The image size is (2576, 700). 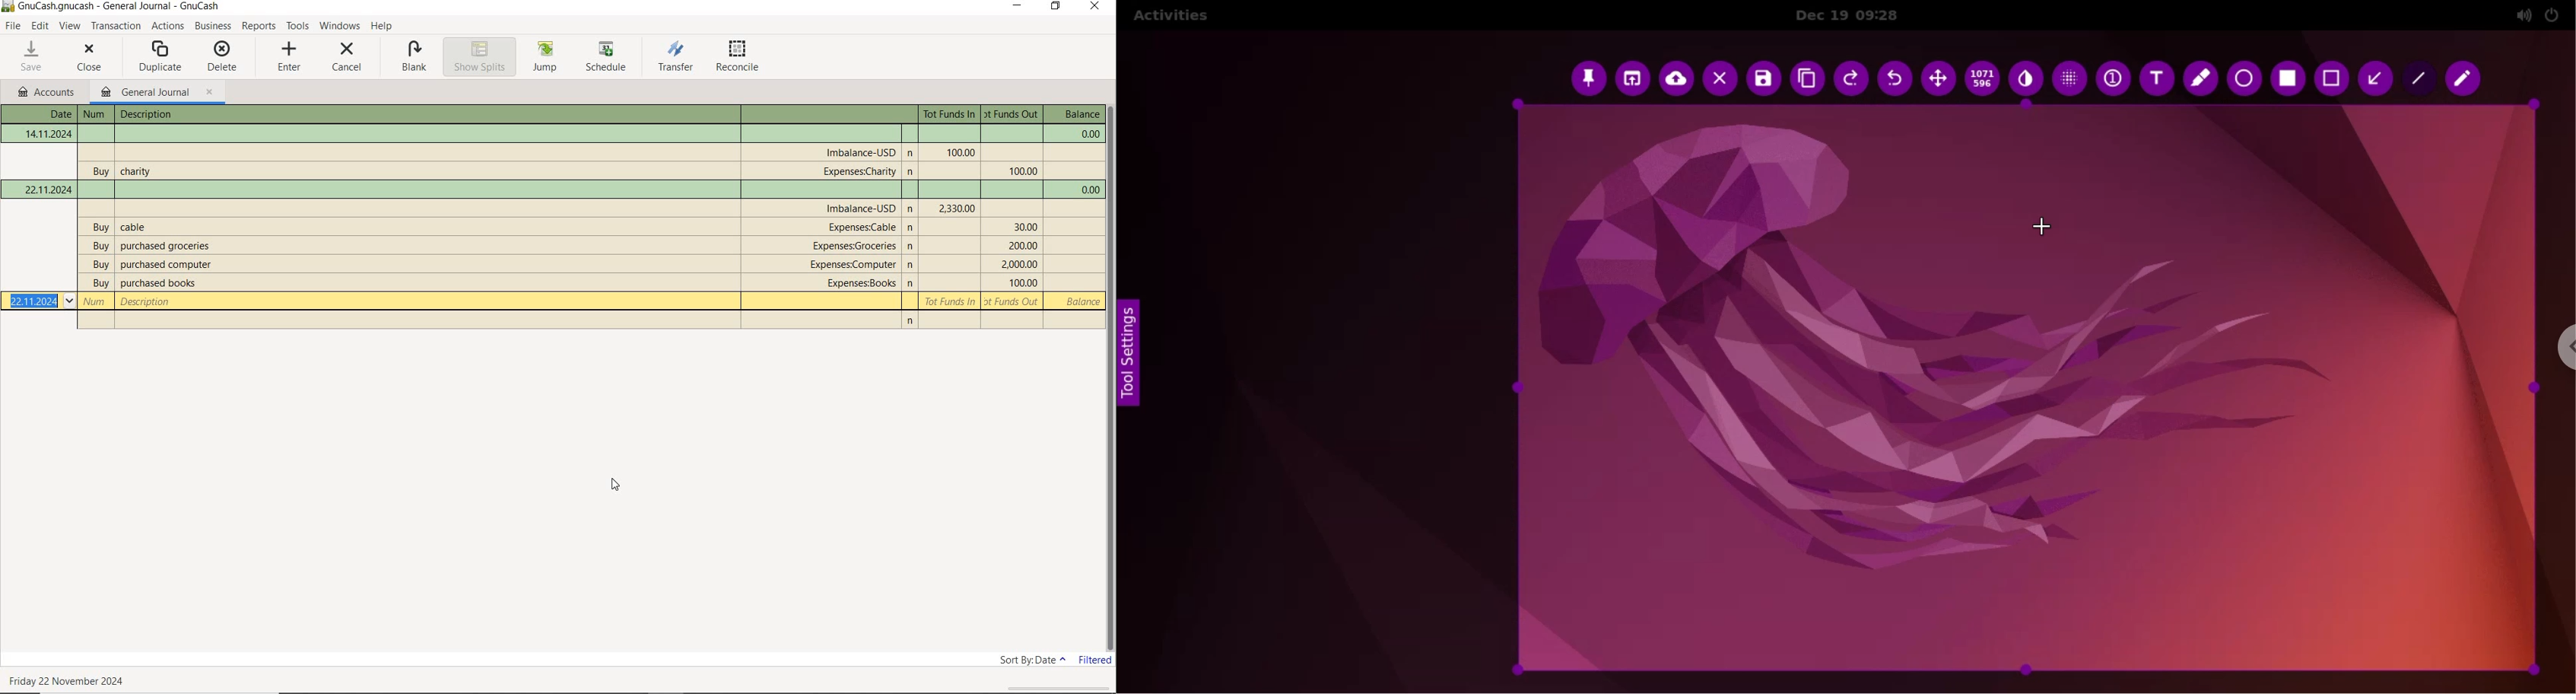 I want to click on Tot Funds In, so click(x=959, y=152).